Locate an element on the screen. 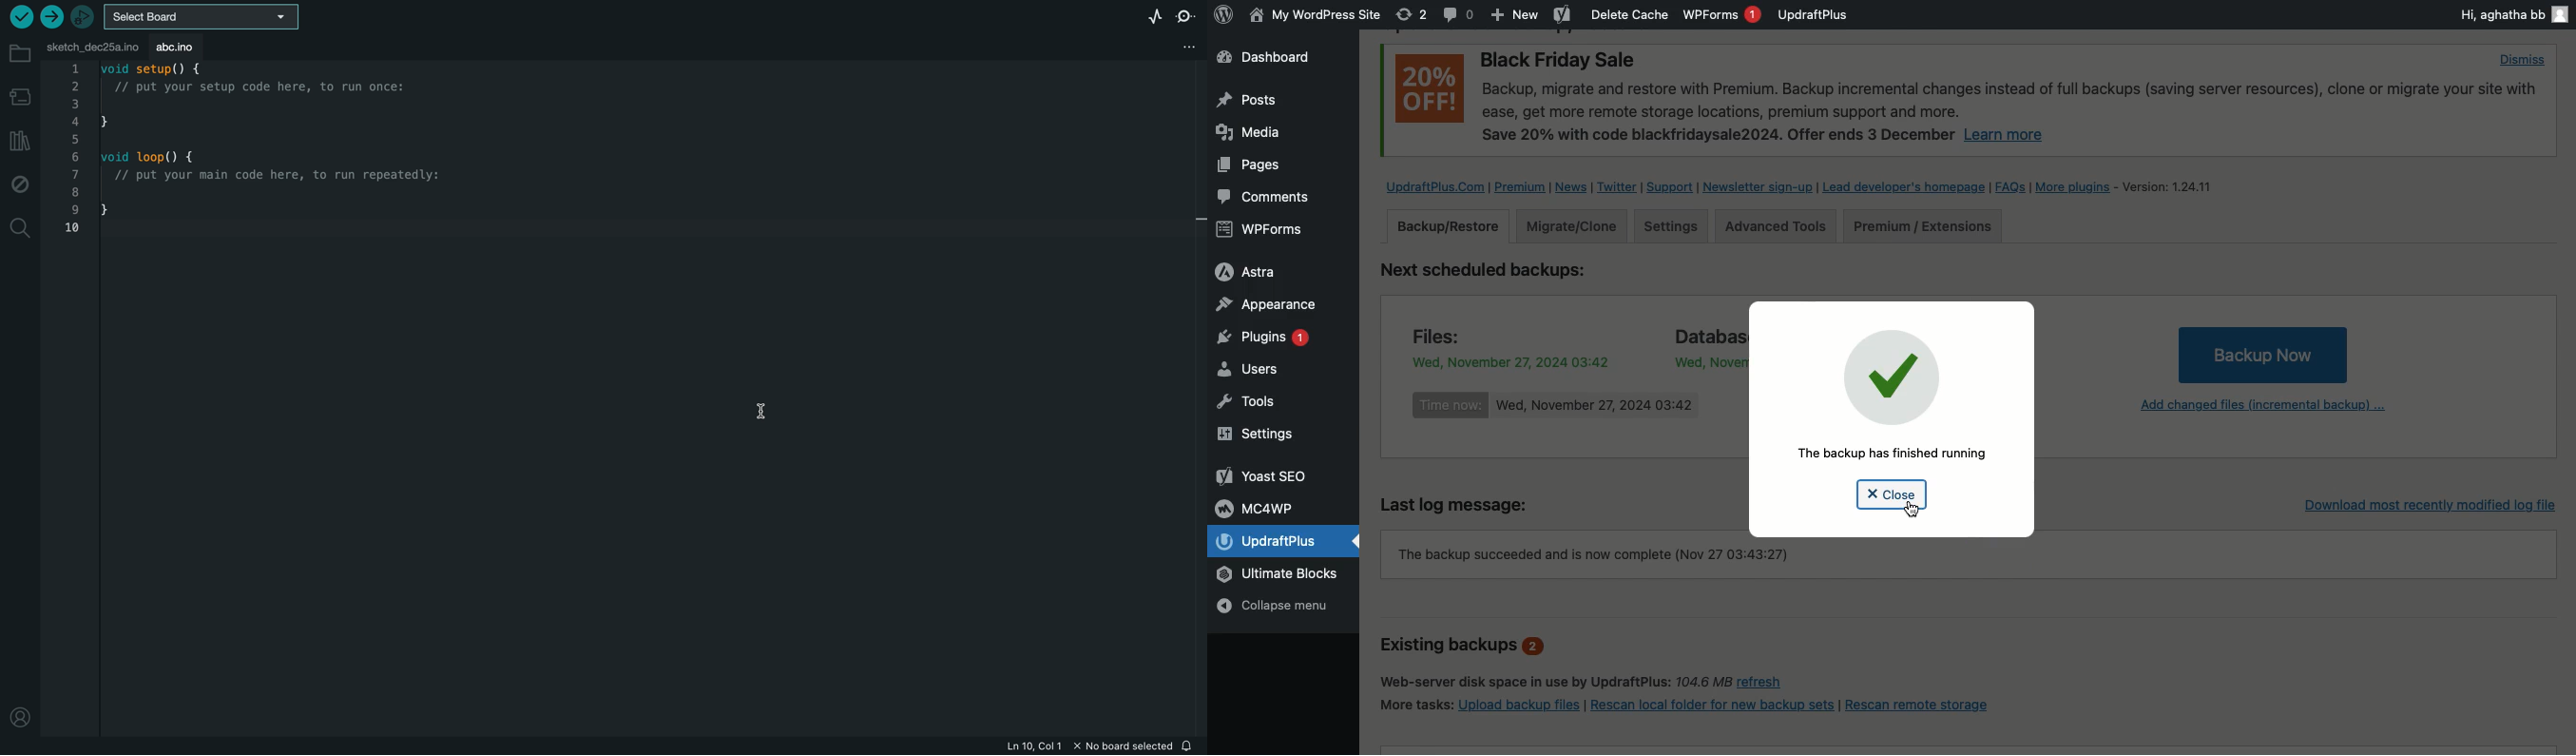 This screenshot has height=756, width=2576. Settings is located at coordinates (1261, 435).